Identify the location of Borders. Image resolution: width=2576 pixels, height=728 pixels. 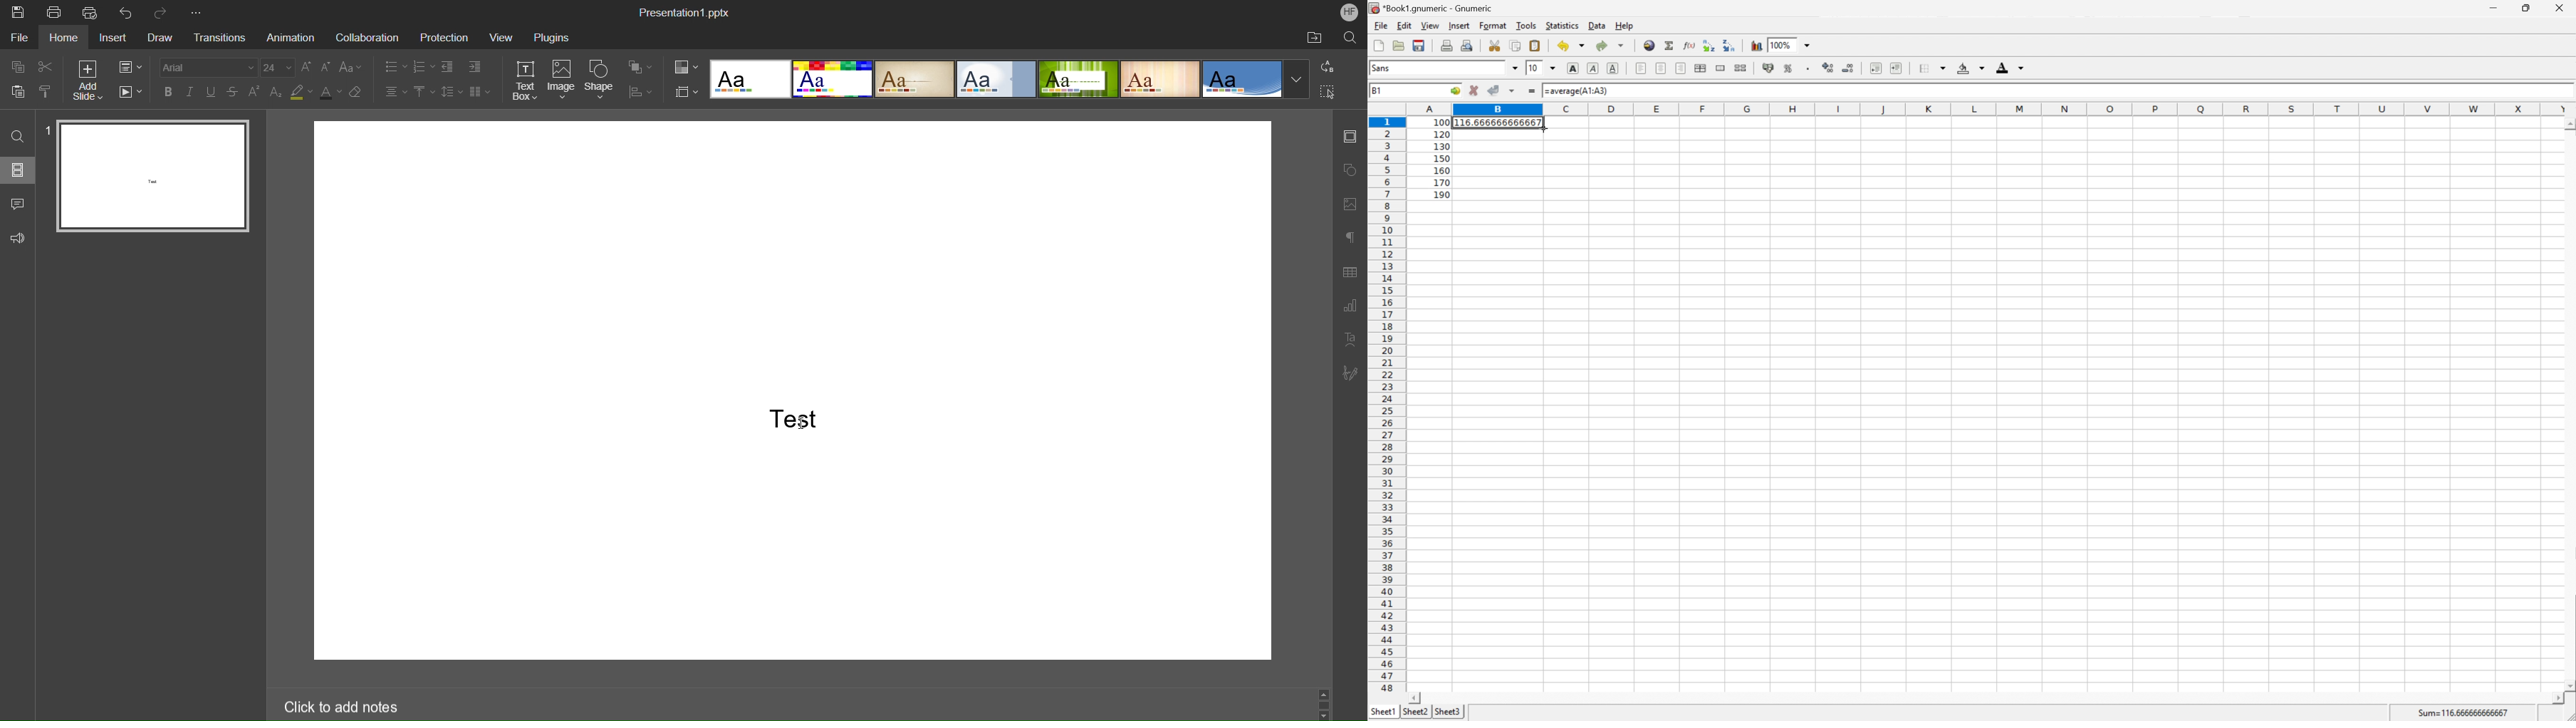
(1931, 68).